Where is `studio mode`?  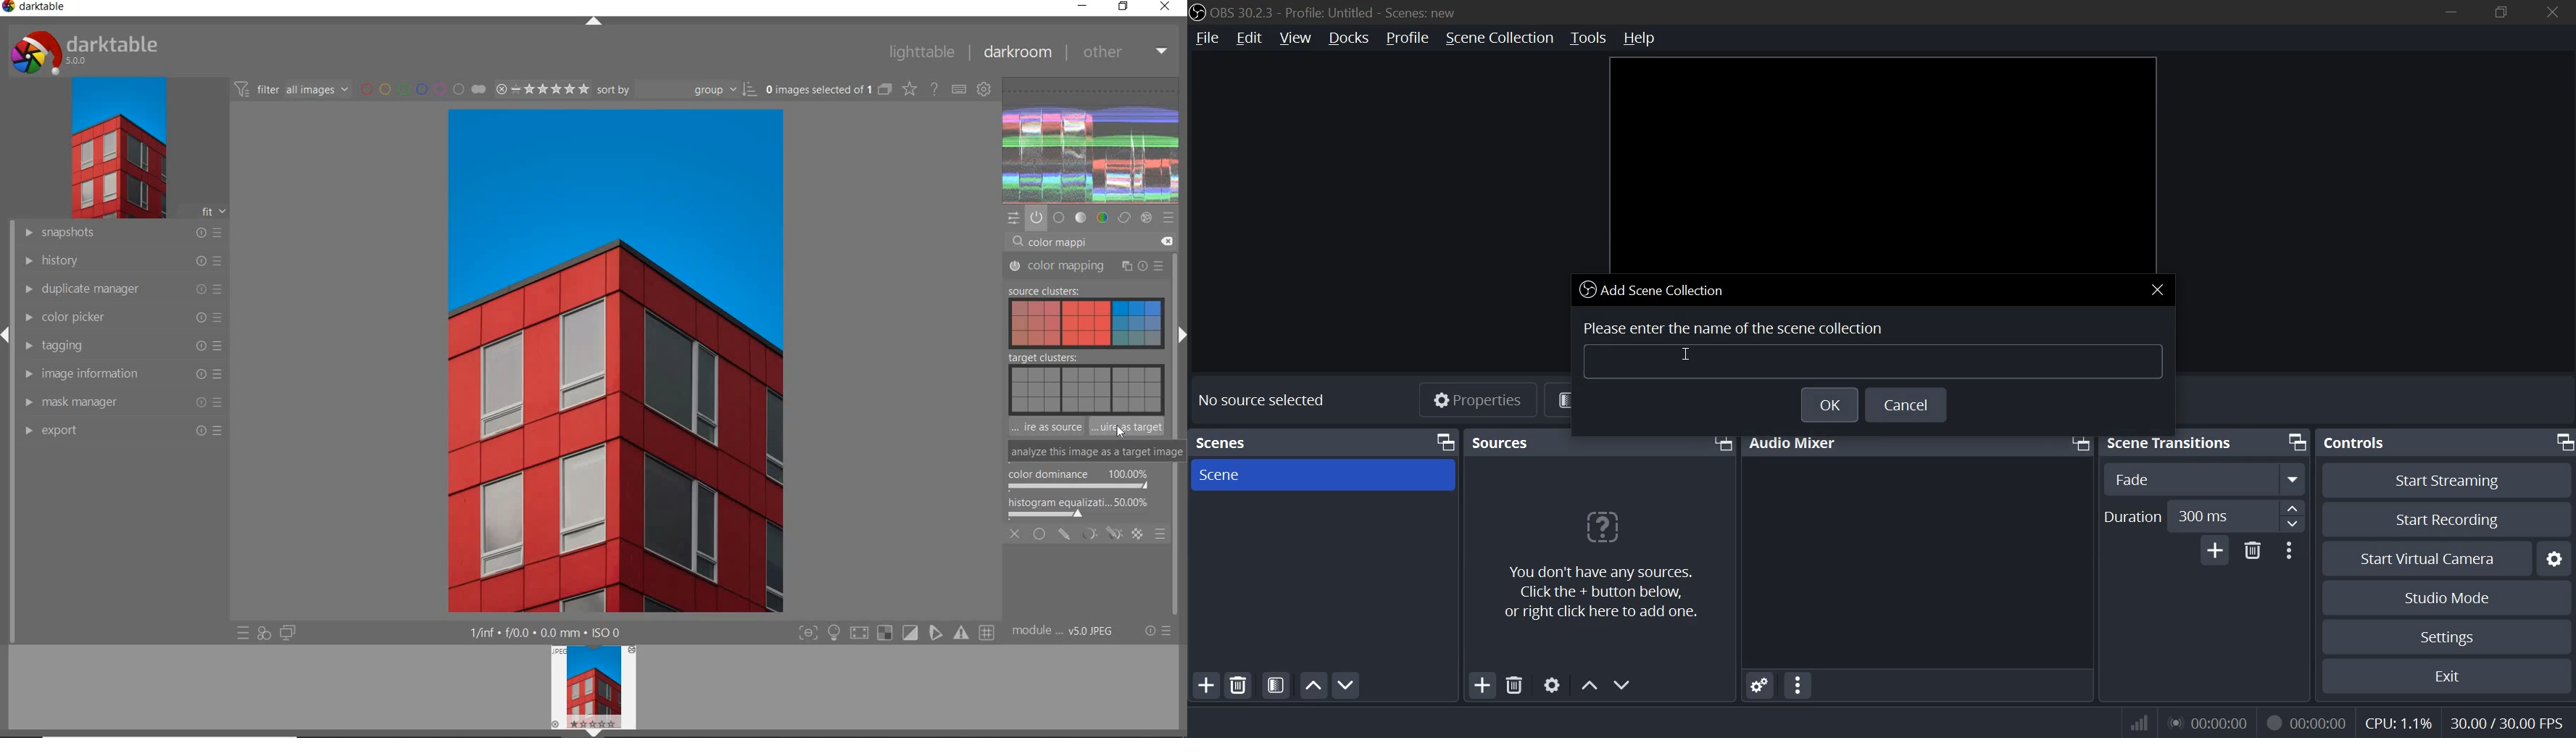
studio mode is located at coordinates (2449, 599).